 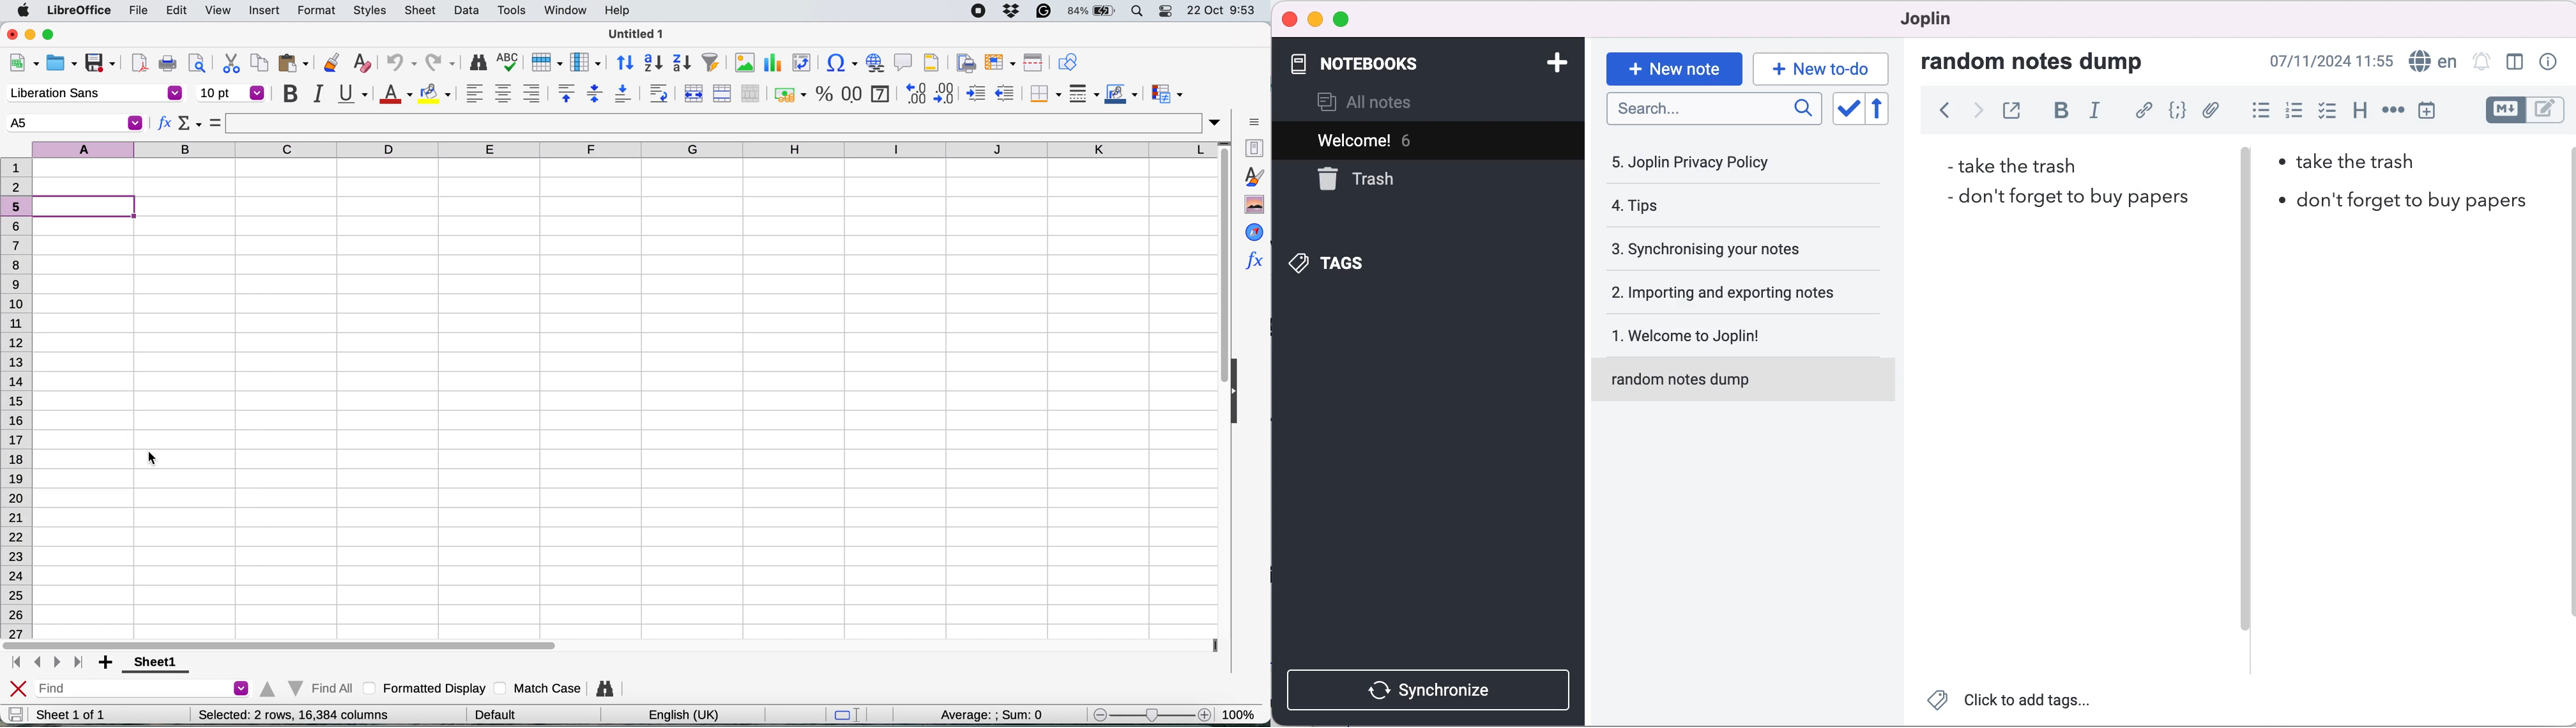 I want to click on vertical scroll bar, so click(x=1217, y=273).